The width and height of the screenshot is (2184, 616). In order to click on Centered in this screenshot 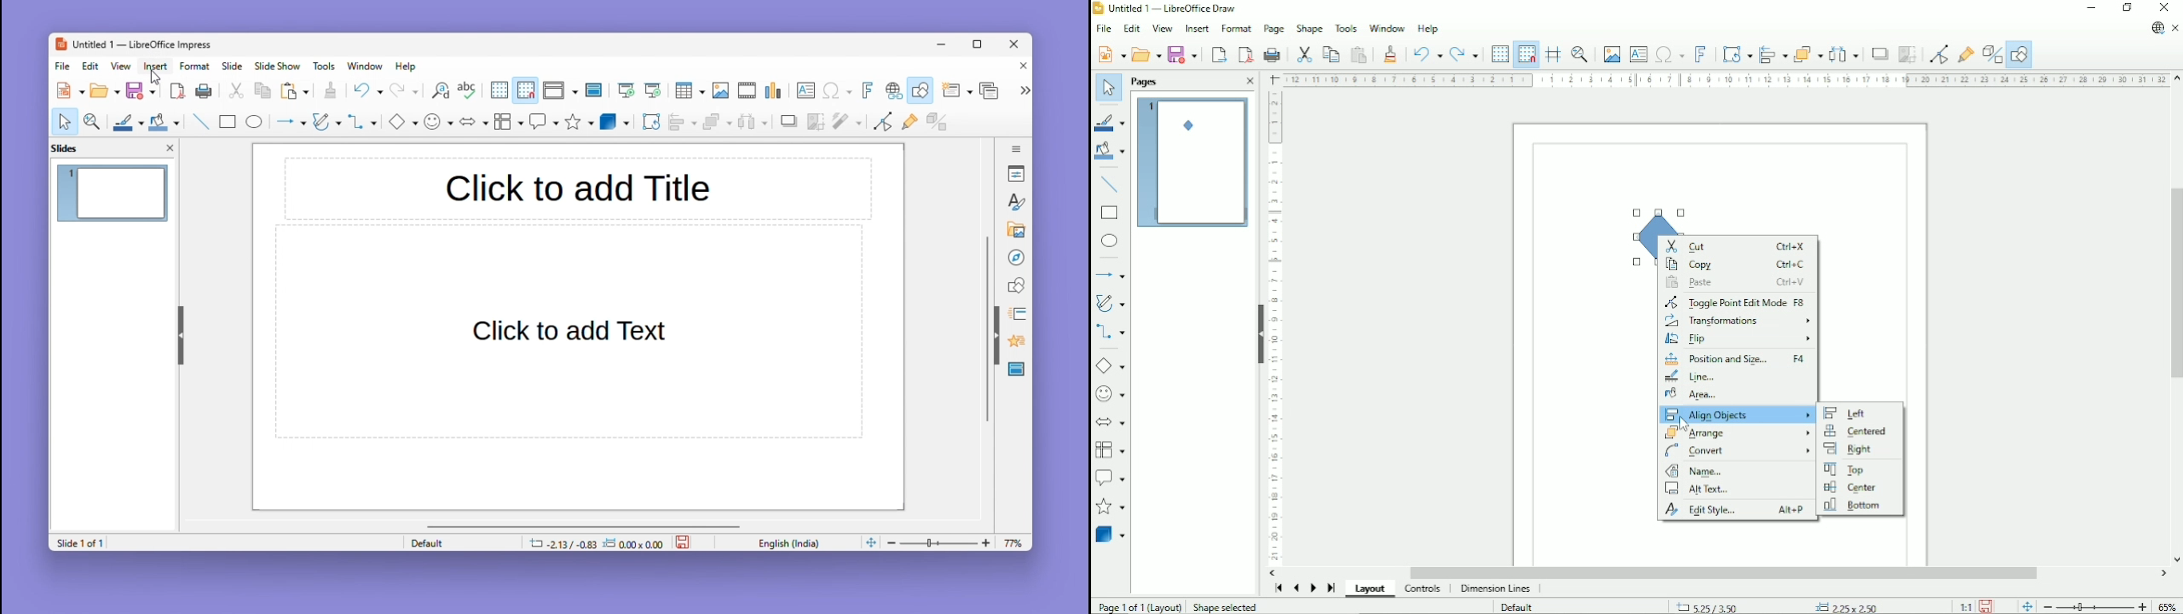, I will do `click(1856, 432)`.